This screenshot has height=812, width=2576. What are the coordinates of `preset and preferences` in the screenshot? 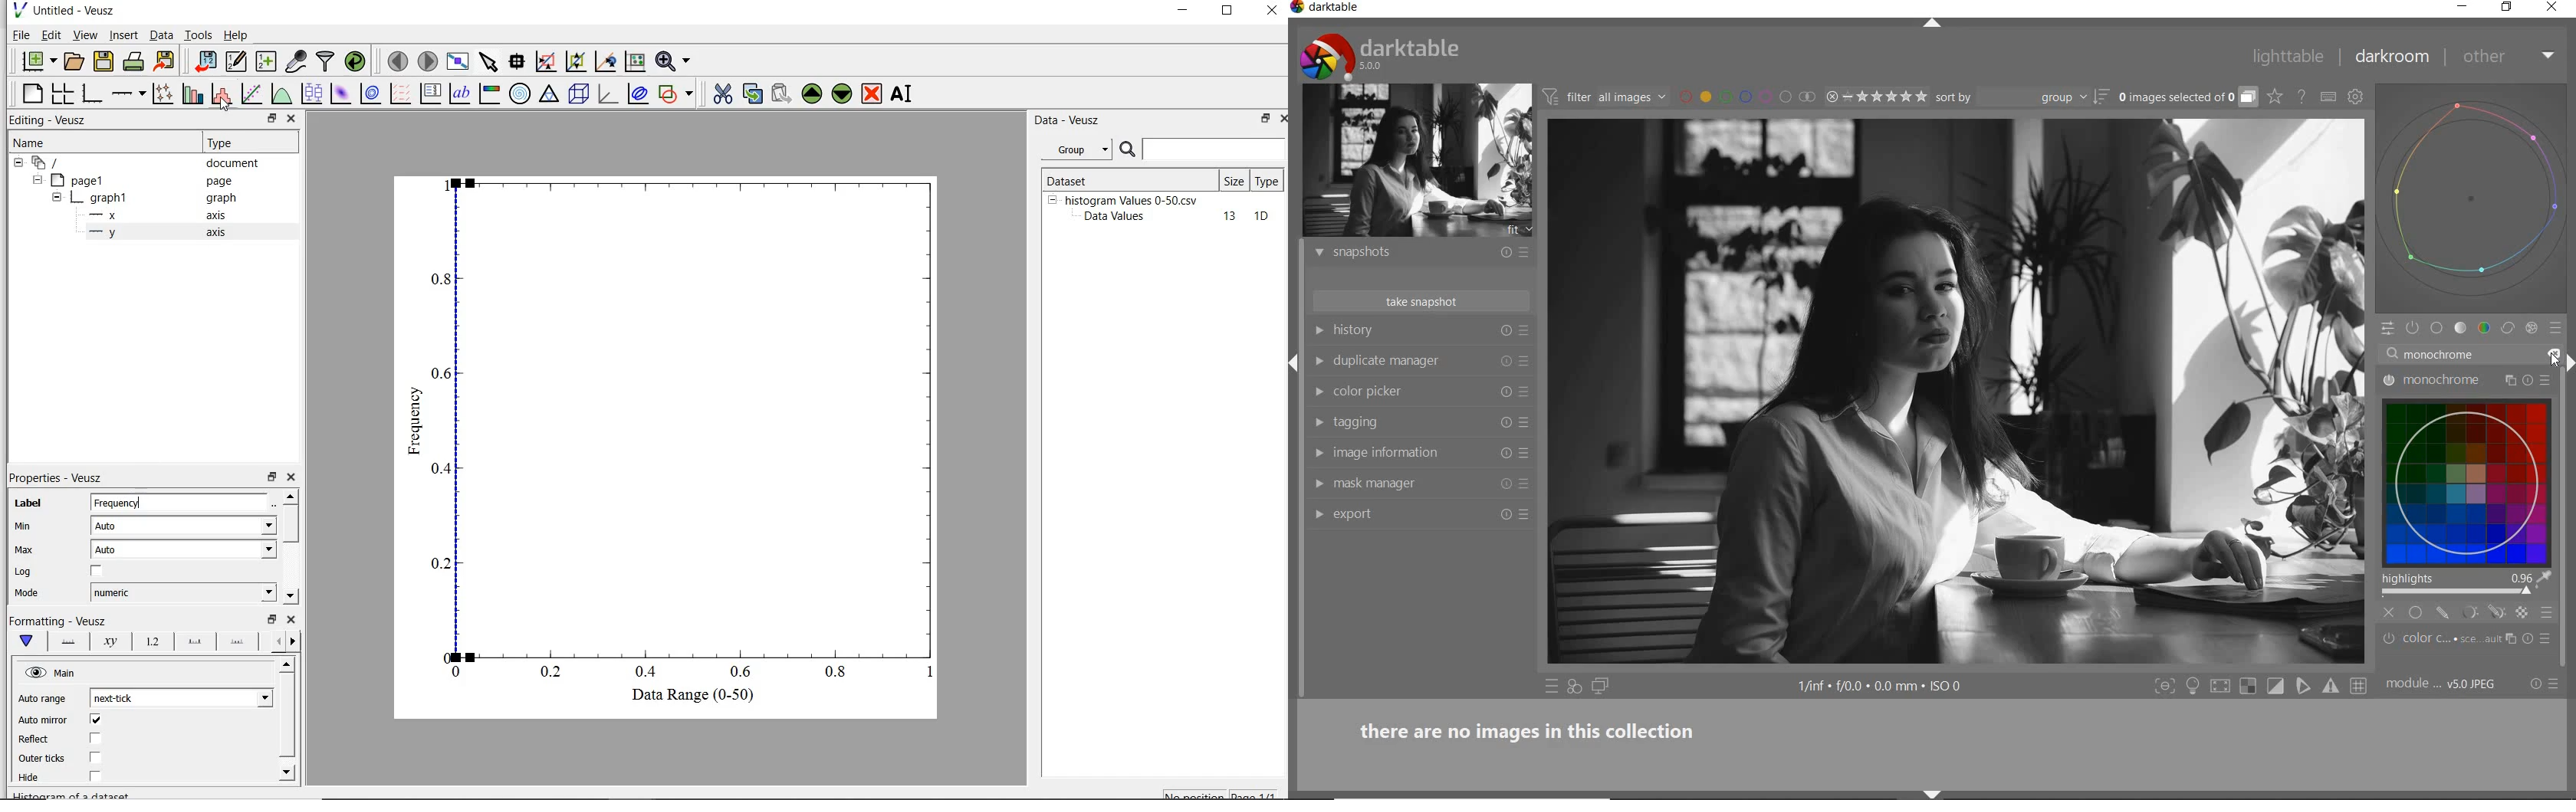 It's located at (1525, 361).